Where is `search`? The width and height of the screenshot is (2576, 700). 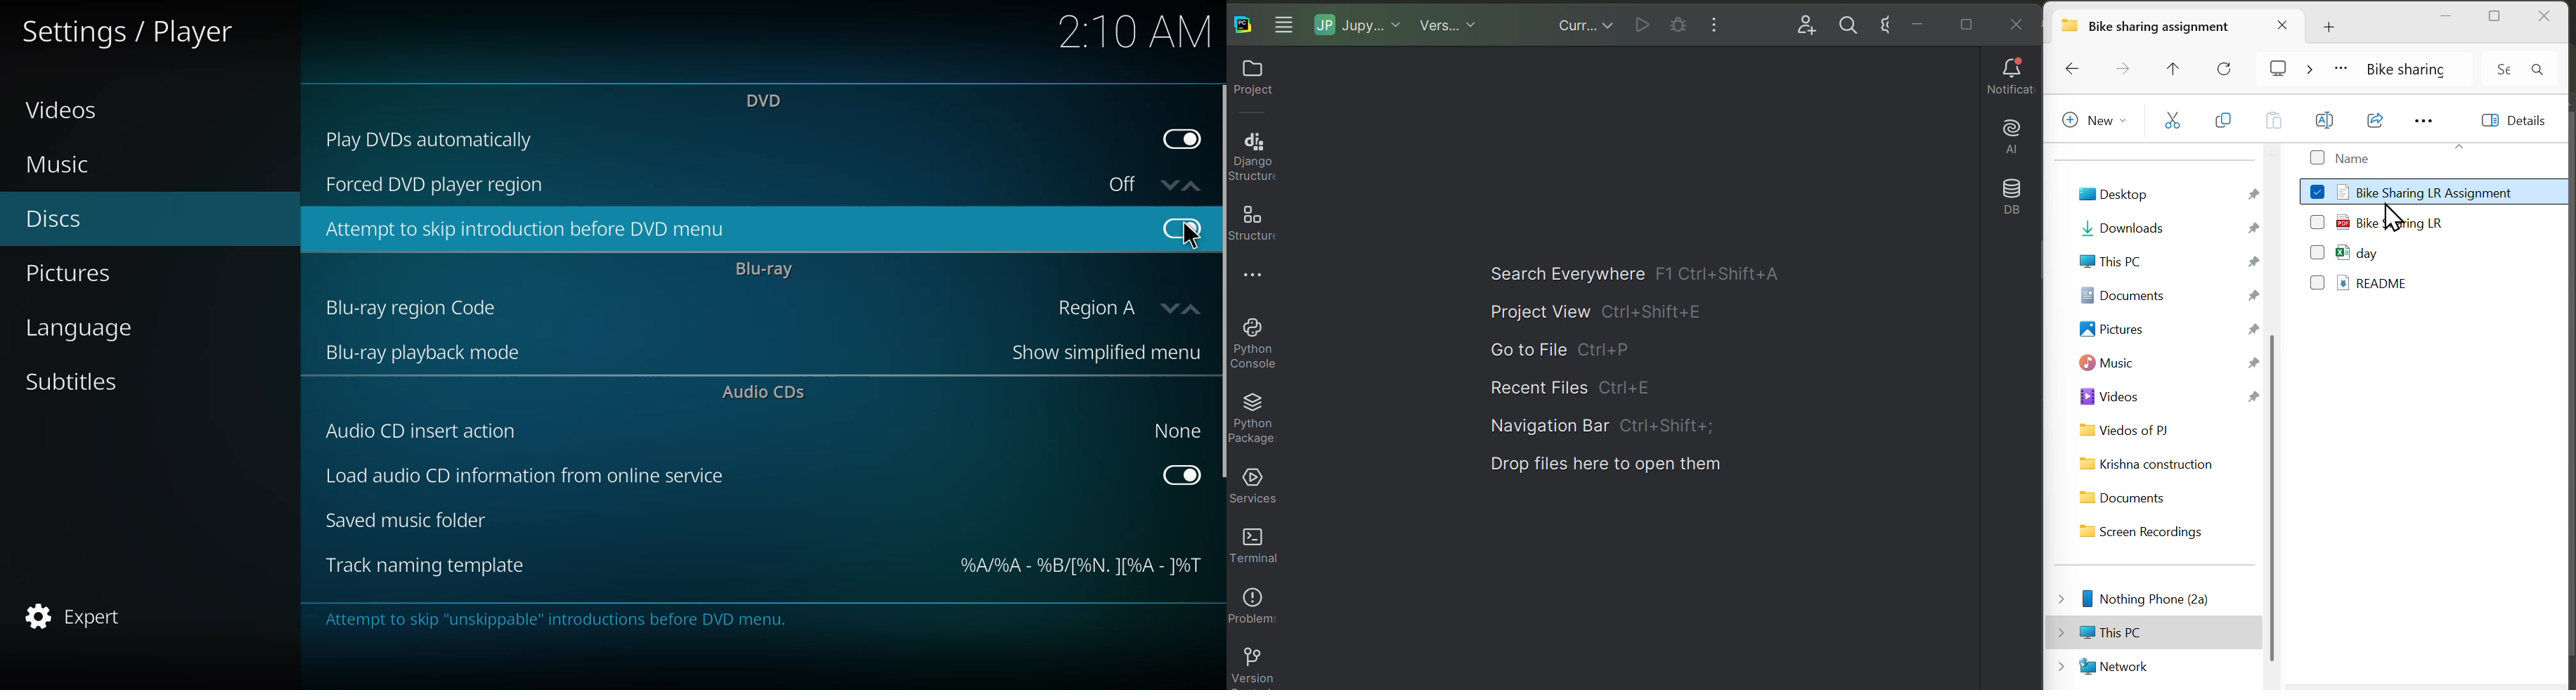 search is located at coordinates (1844, 21).